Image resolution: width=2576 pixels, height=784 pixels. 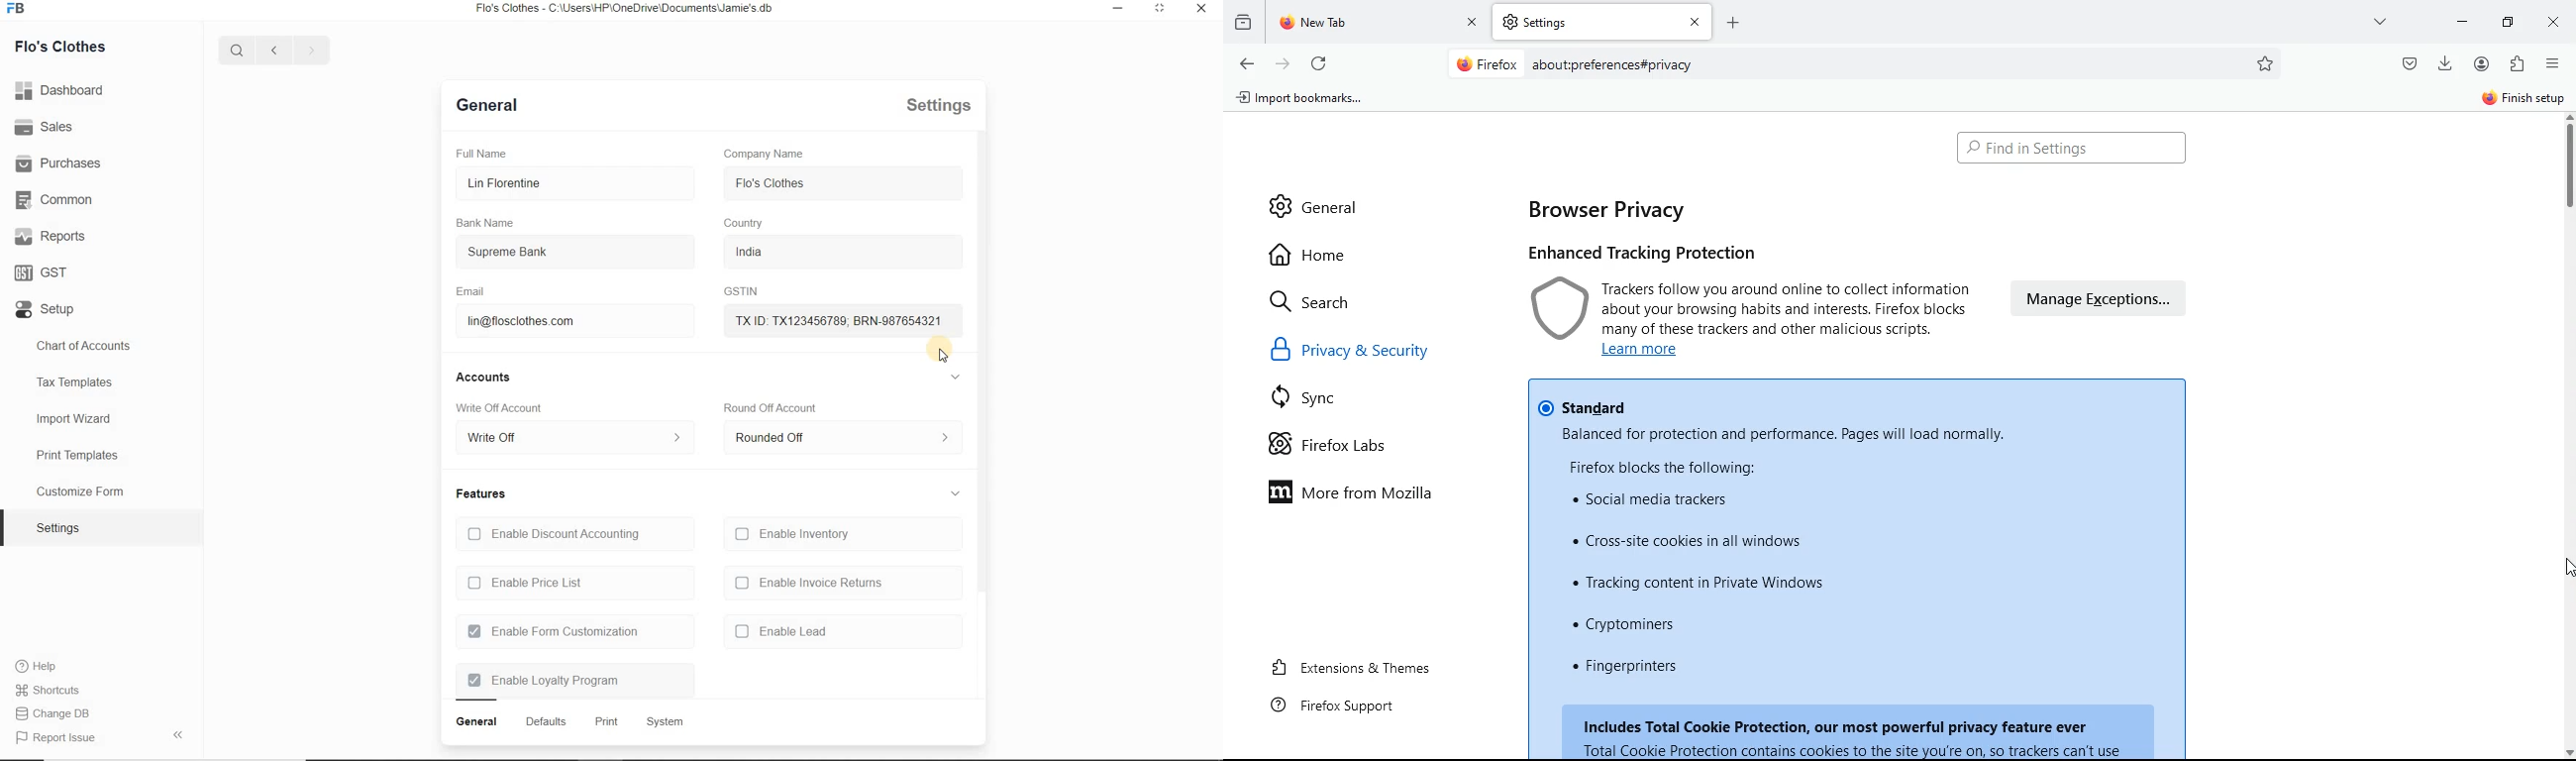 What do you see at coordinates (664, 721) in the screenshot?
I see `system` at bounding box center [664, 721].